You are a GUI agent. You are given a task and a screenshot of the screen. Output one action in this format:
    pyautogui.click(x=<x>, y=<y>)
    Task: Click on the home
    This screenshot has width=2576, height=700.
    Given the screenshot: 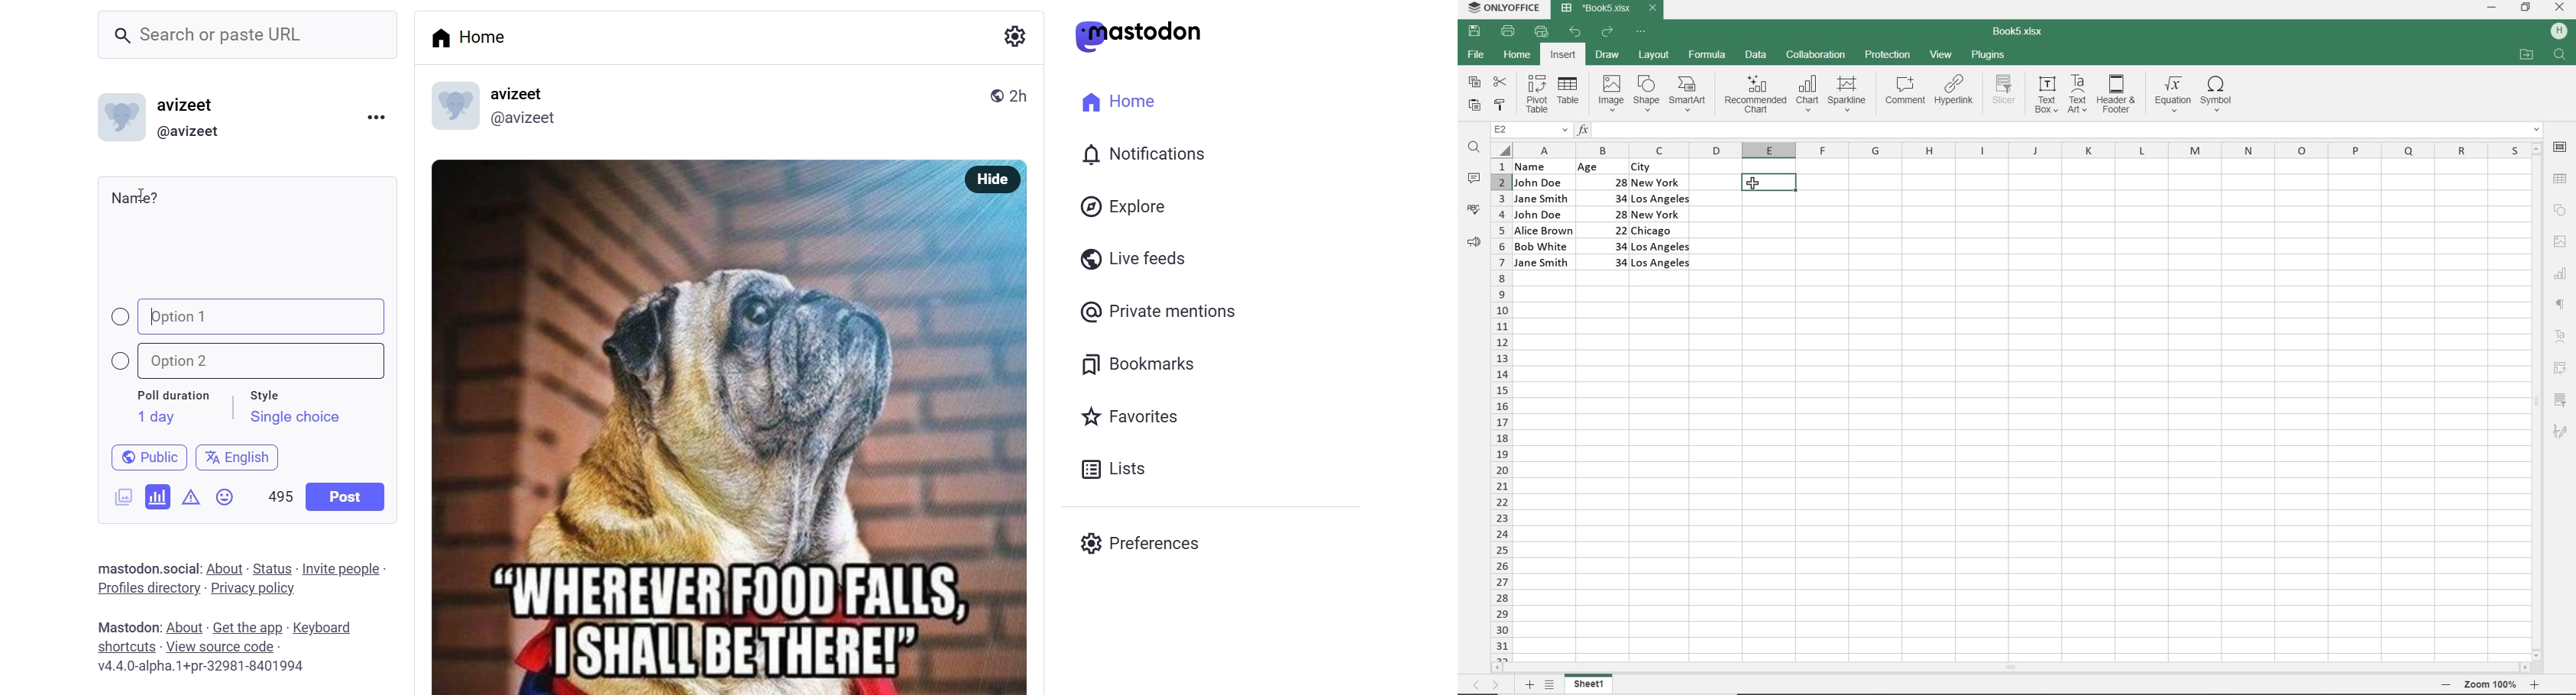 What is the action you would take?
    pyautogui.click(x=474, y=37)
    